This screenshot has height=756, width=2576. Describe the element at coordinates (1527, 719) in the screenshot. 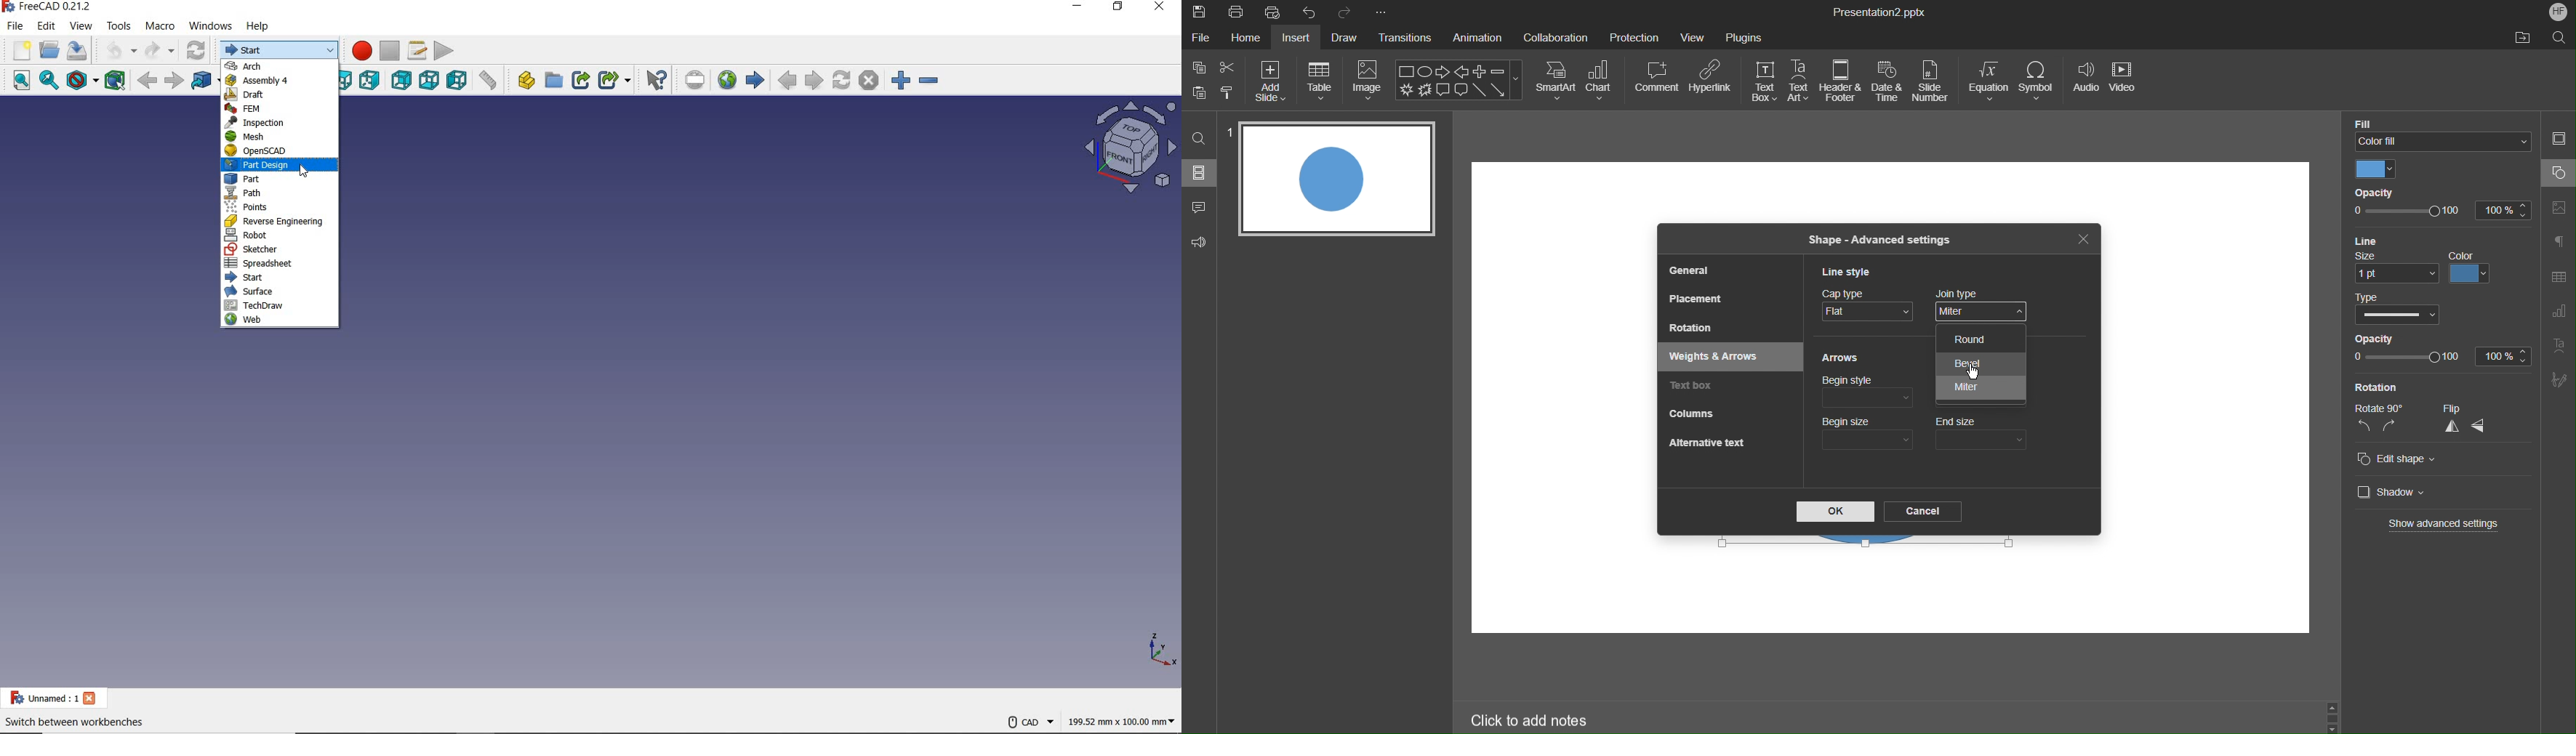

I see `Click to add notes` at that location.